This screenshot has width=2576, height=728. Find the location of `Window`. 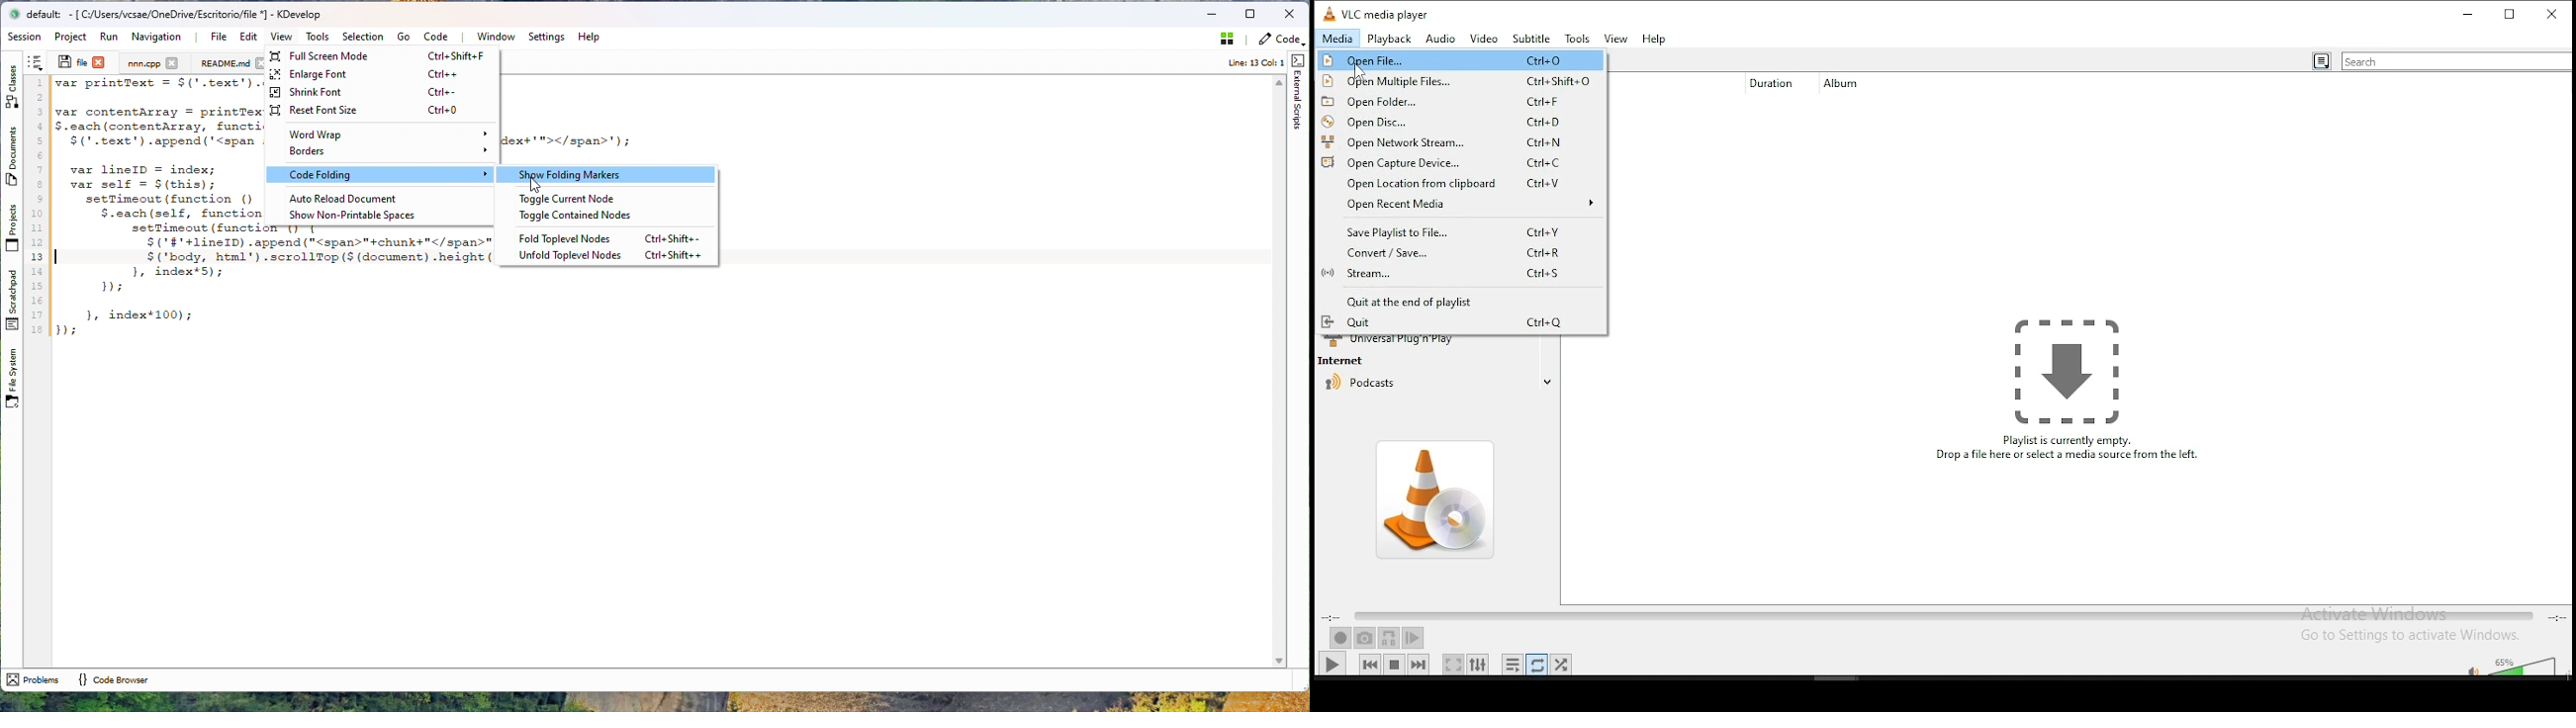

Window is located at coordinates (494, 37).